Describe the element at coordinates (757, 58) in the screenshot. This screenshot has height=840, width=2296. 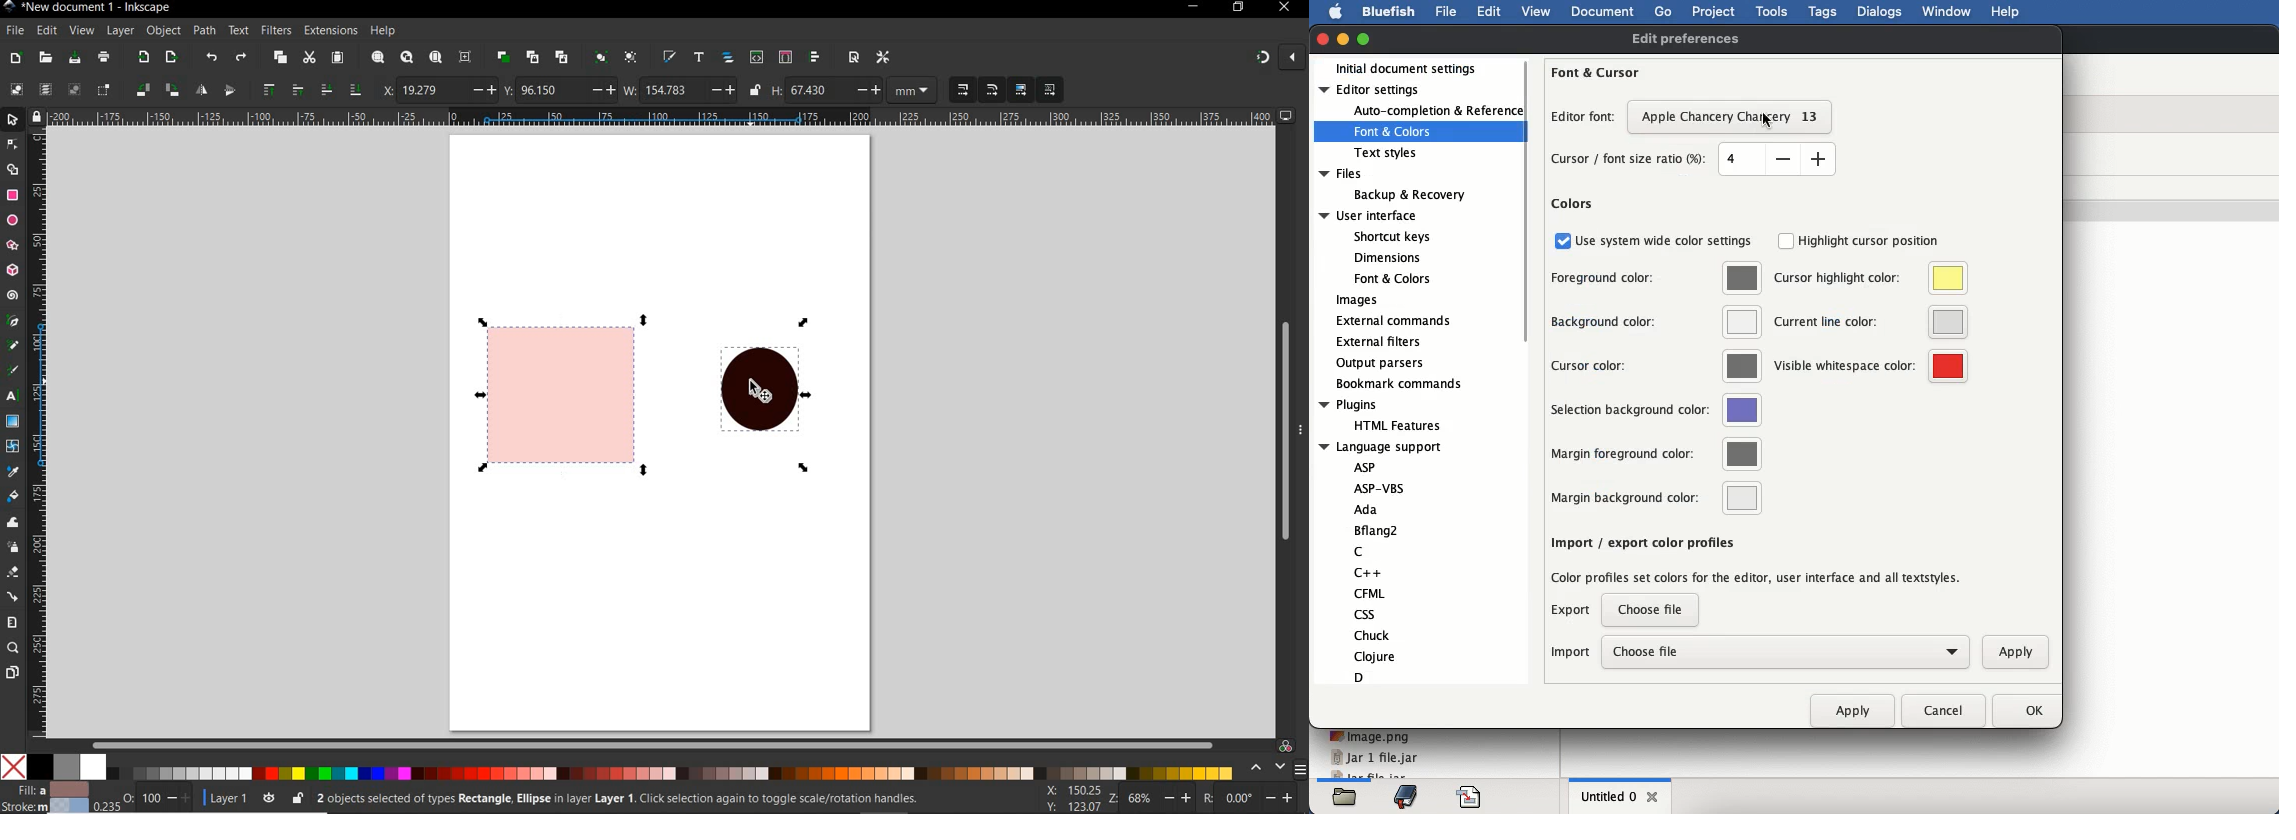
I see `open xml editor` at that location.